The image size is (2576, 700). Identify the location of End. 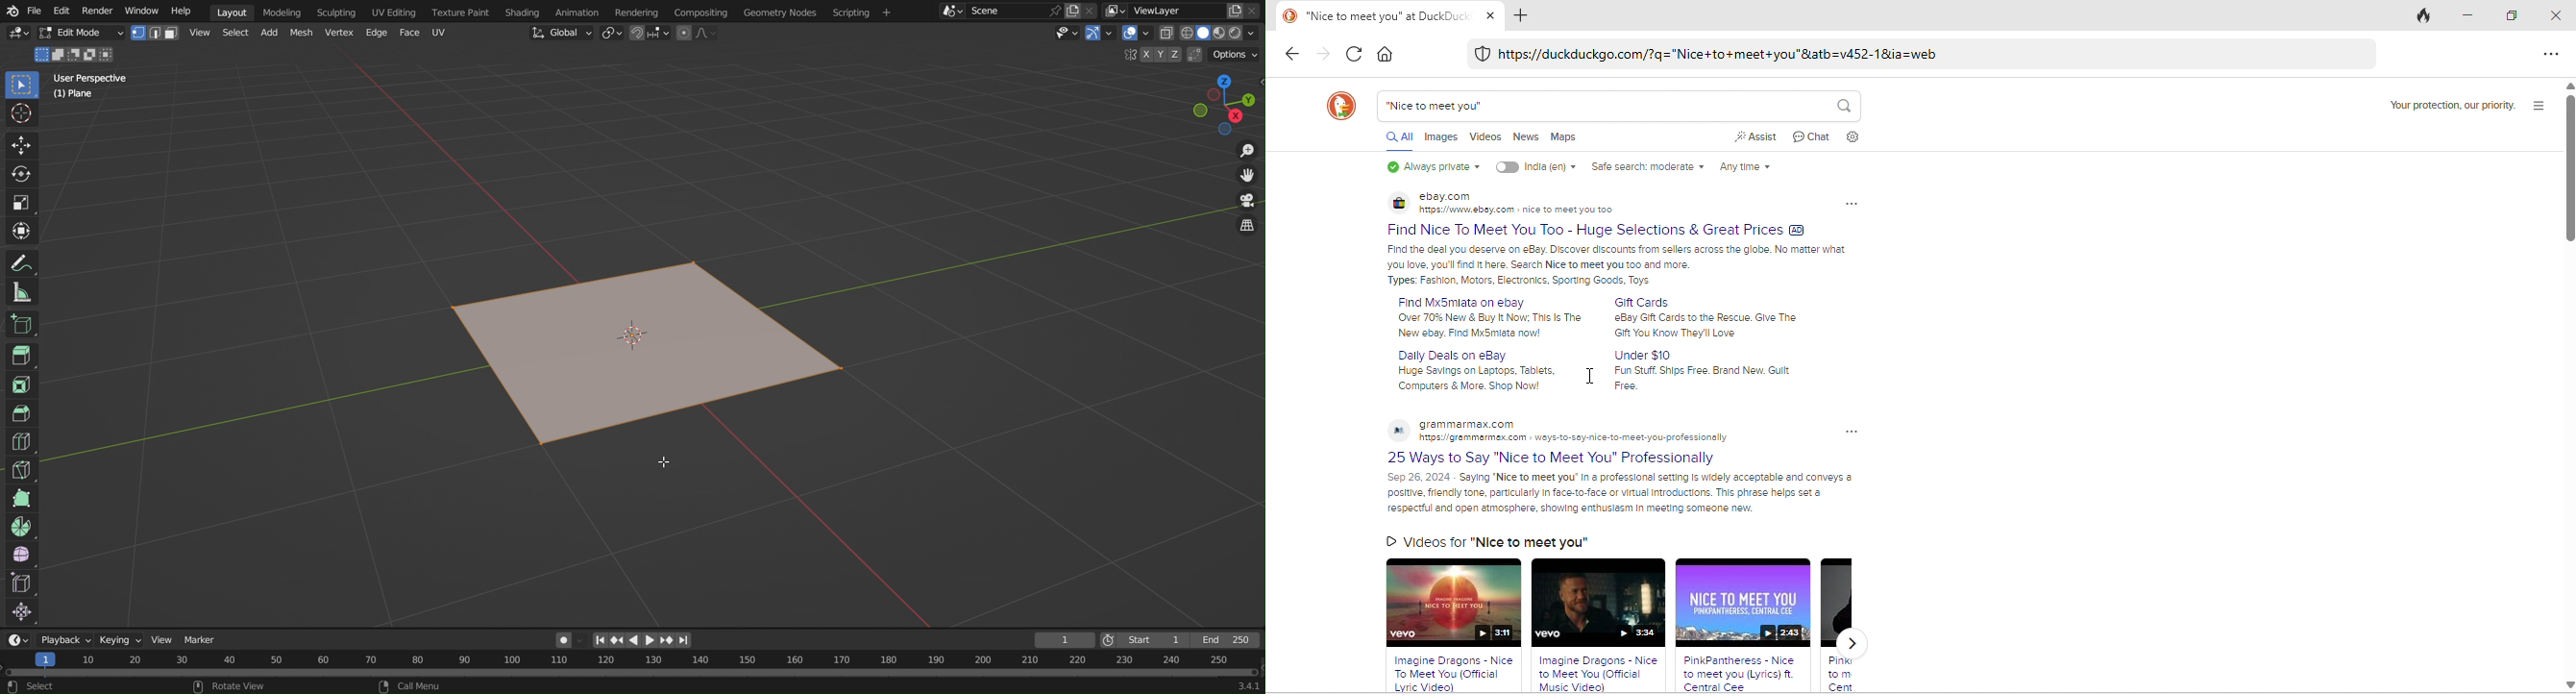
(1225, 641).